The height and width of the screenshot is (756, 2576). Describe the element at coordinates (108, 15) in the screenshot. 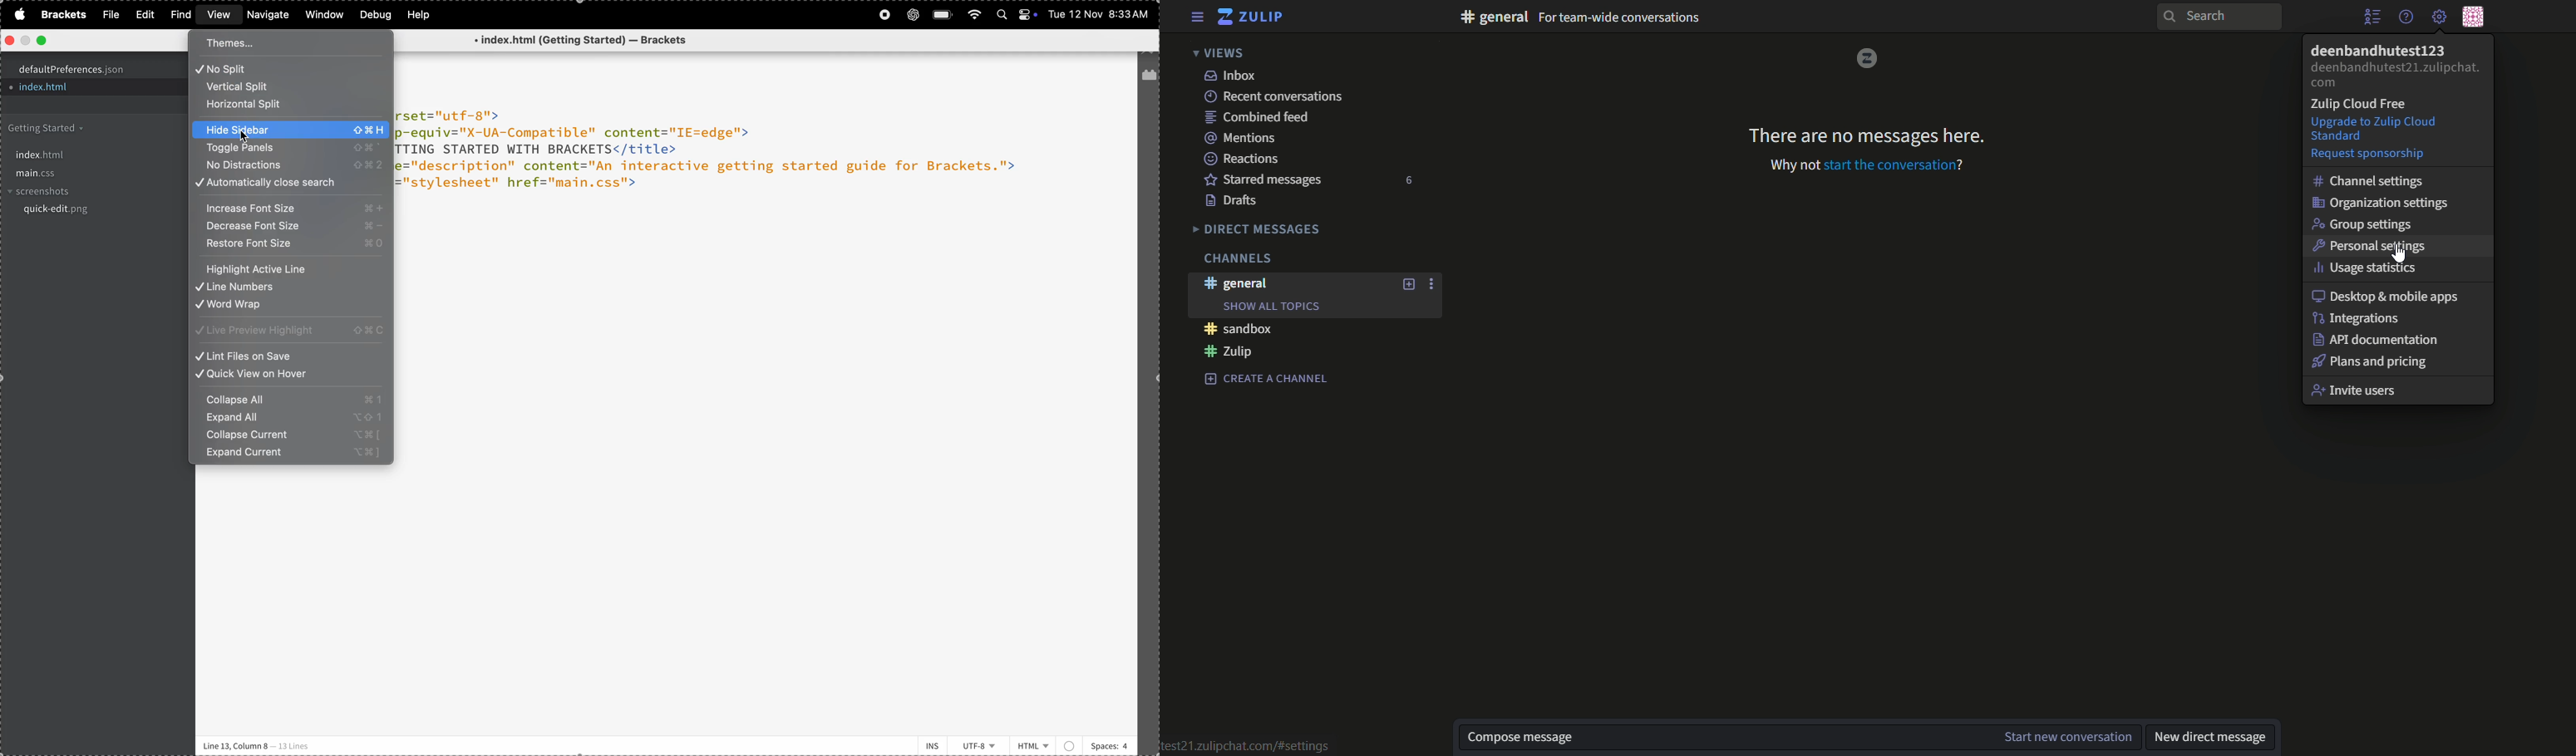

I see `file` at that location.